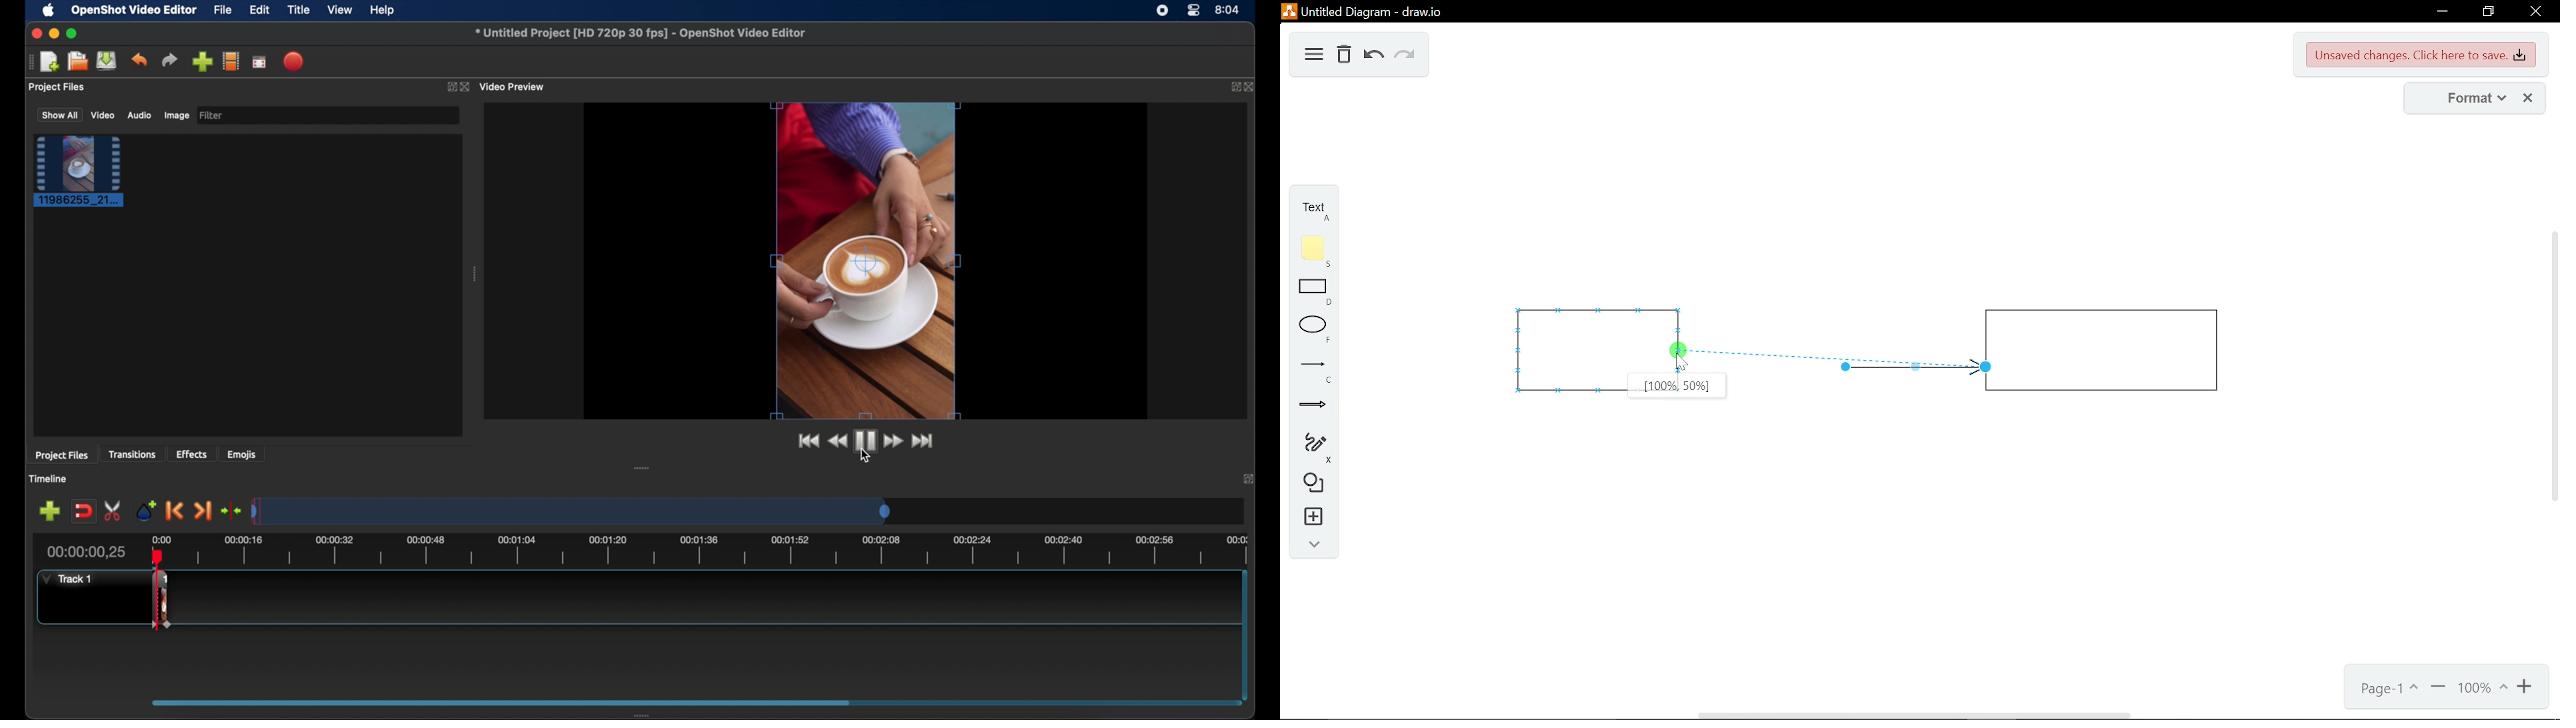  What do you see at coordinates (465, 87) in the screenshot?
I see `close` at bounding box center [465, 87].